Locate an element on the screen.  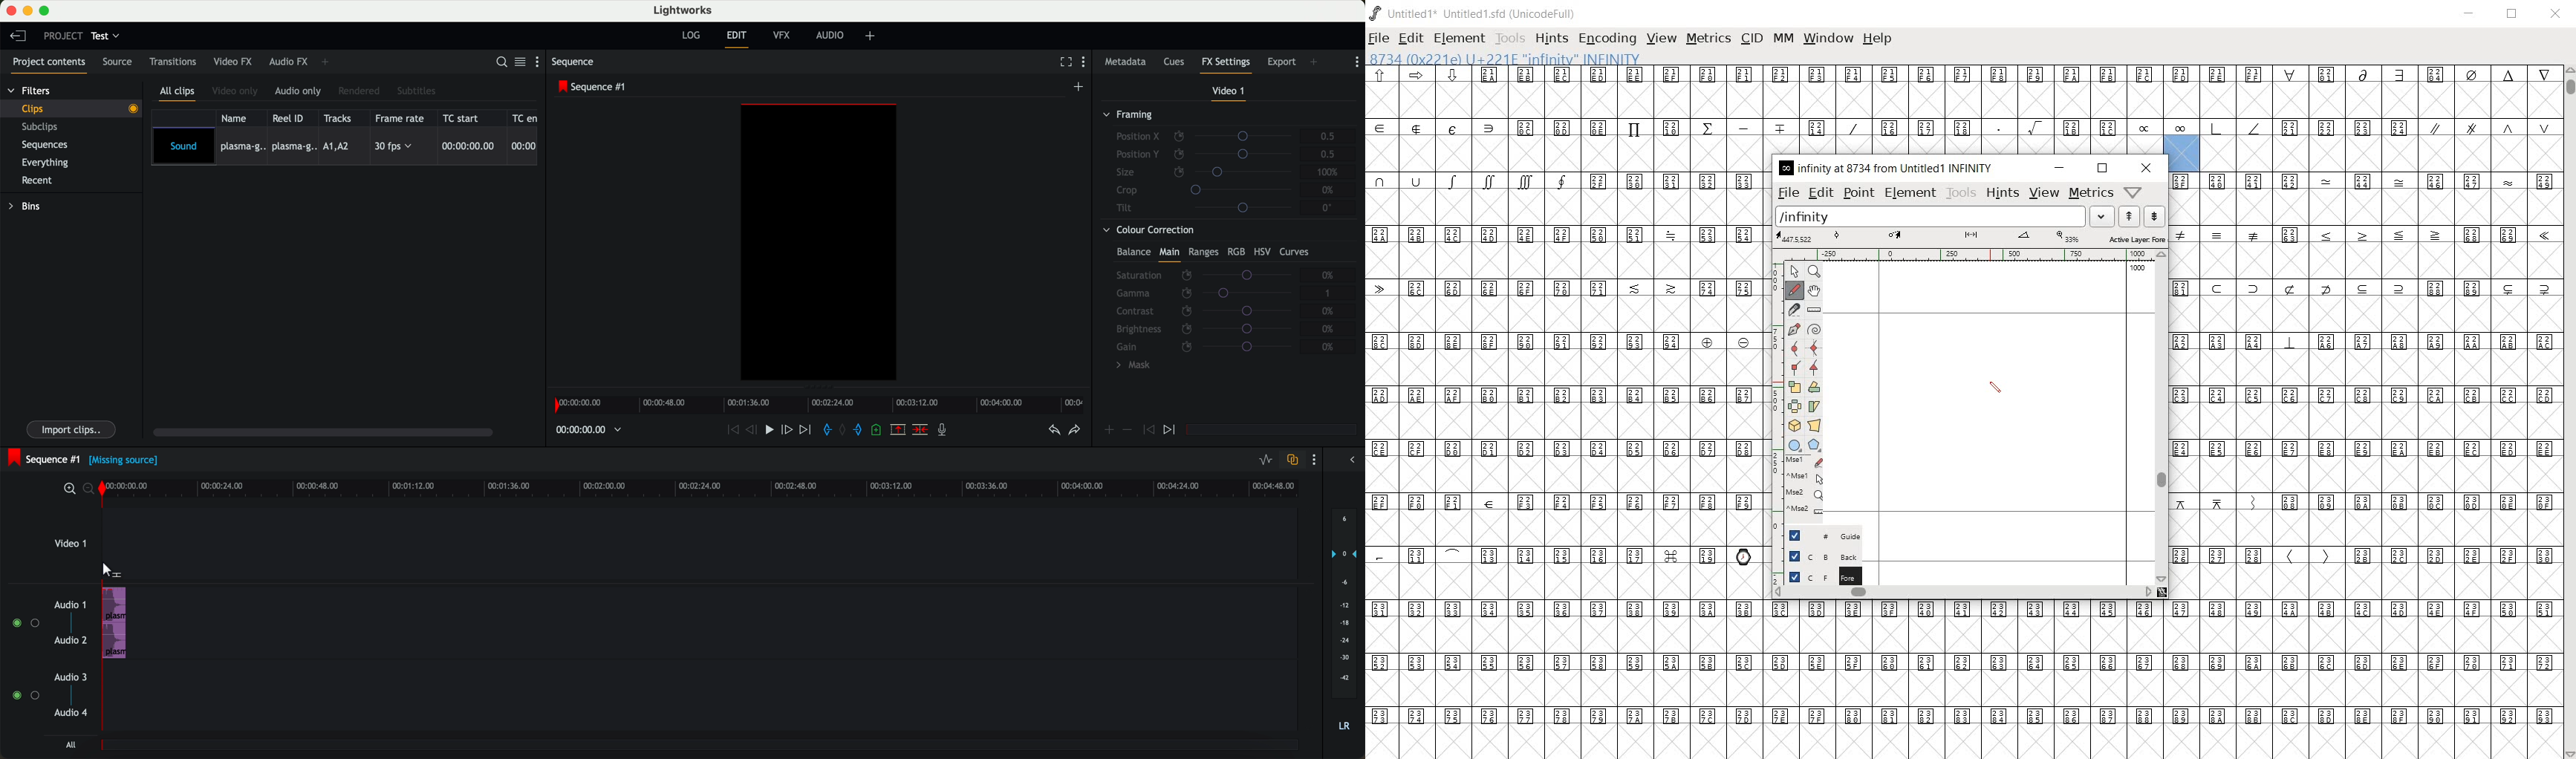
Unicode code points is located at coordinates (1563, 288).